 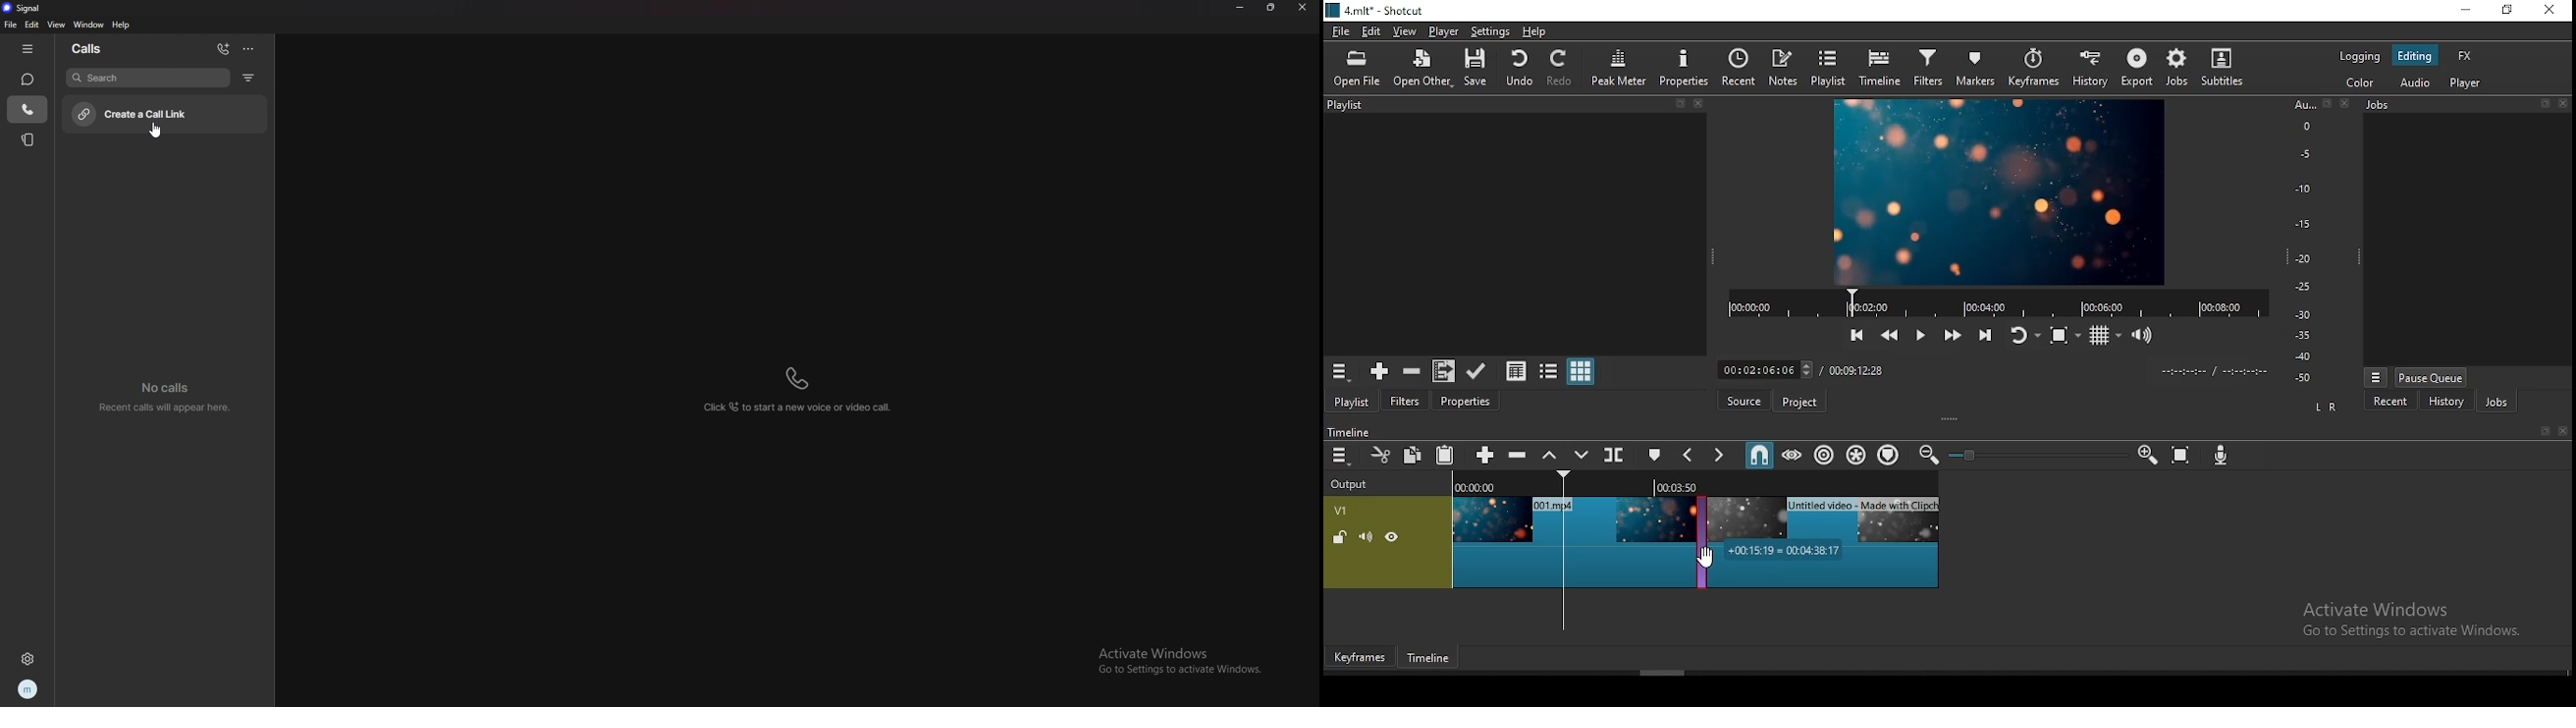 What do you see at coordinates (1271, 8) in the screenshot?
I see `resize` at bounding box center [1271, 8].